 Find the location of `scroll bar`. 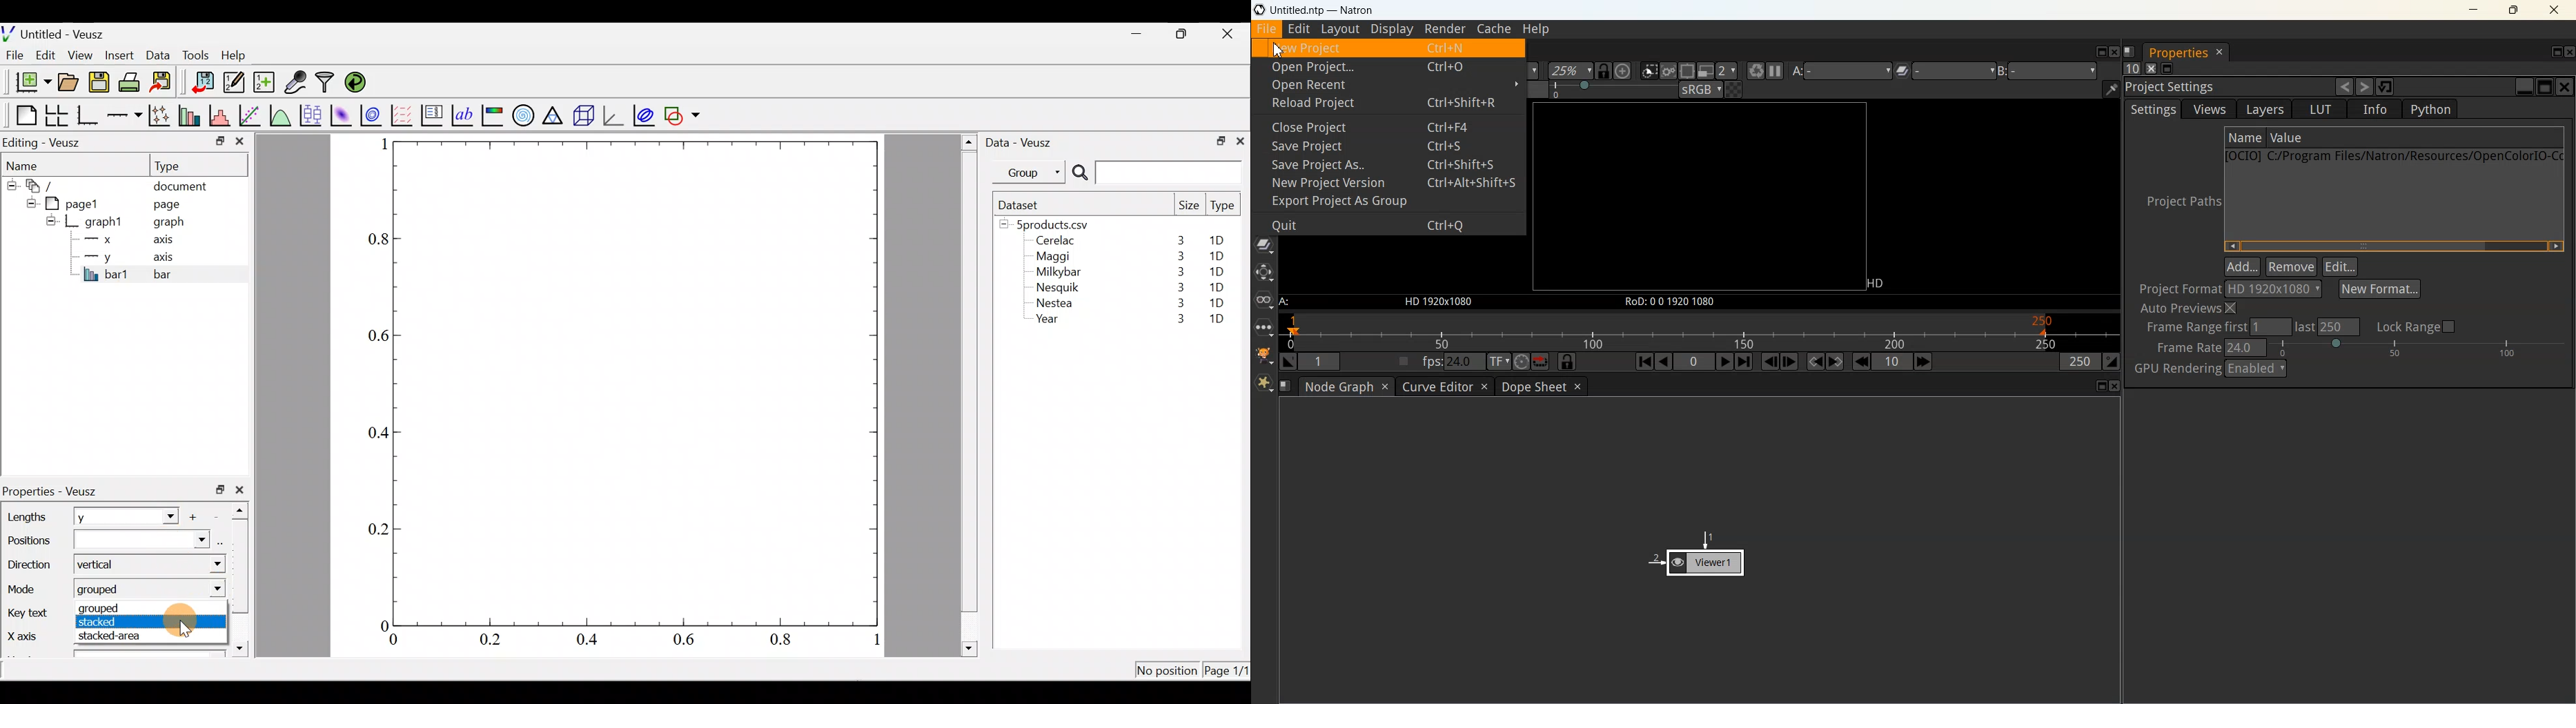

scroll bar is located at coordinates (244, 576).